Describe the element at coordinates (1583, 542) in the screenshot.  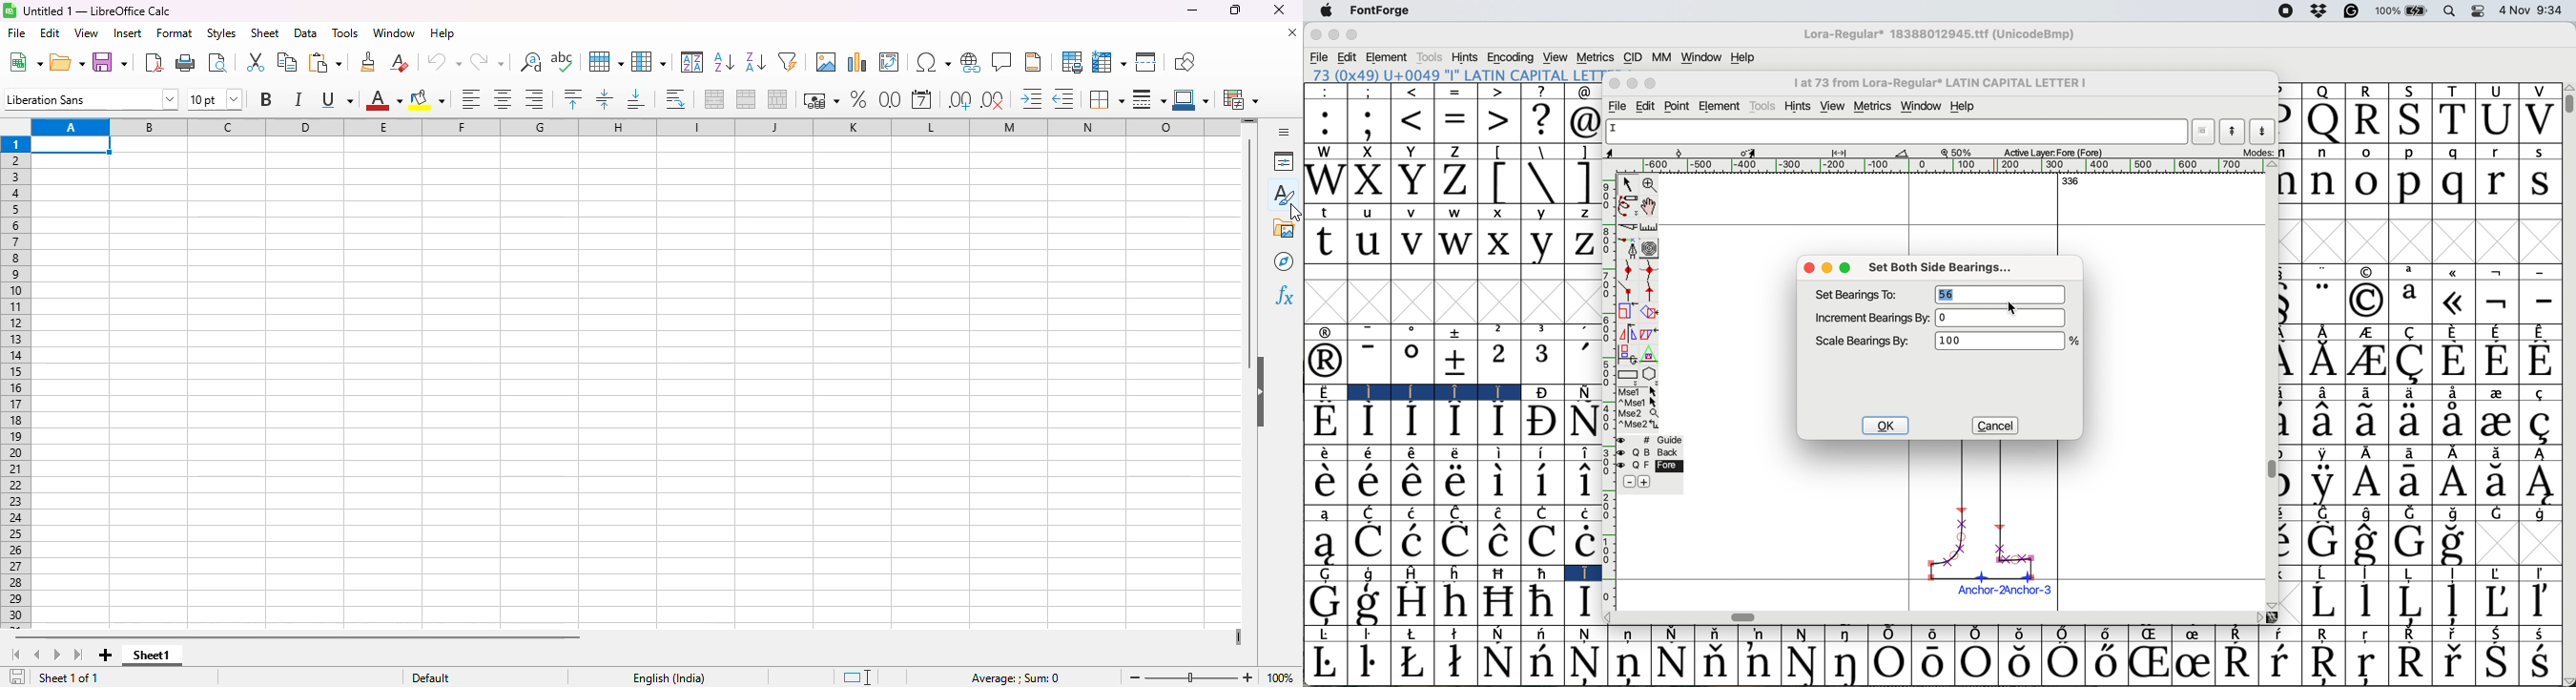
I see `Symbol` at that location.